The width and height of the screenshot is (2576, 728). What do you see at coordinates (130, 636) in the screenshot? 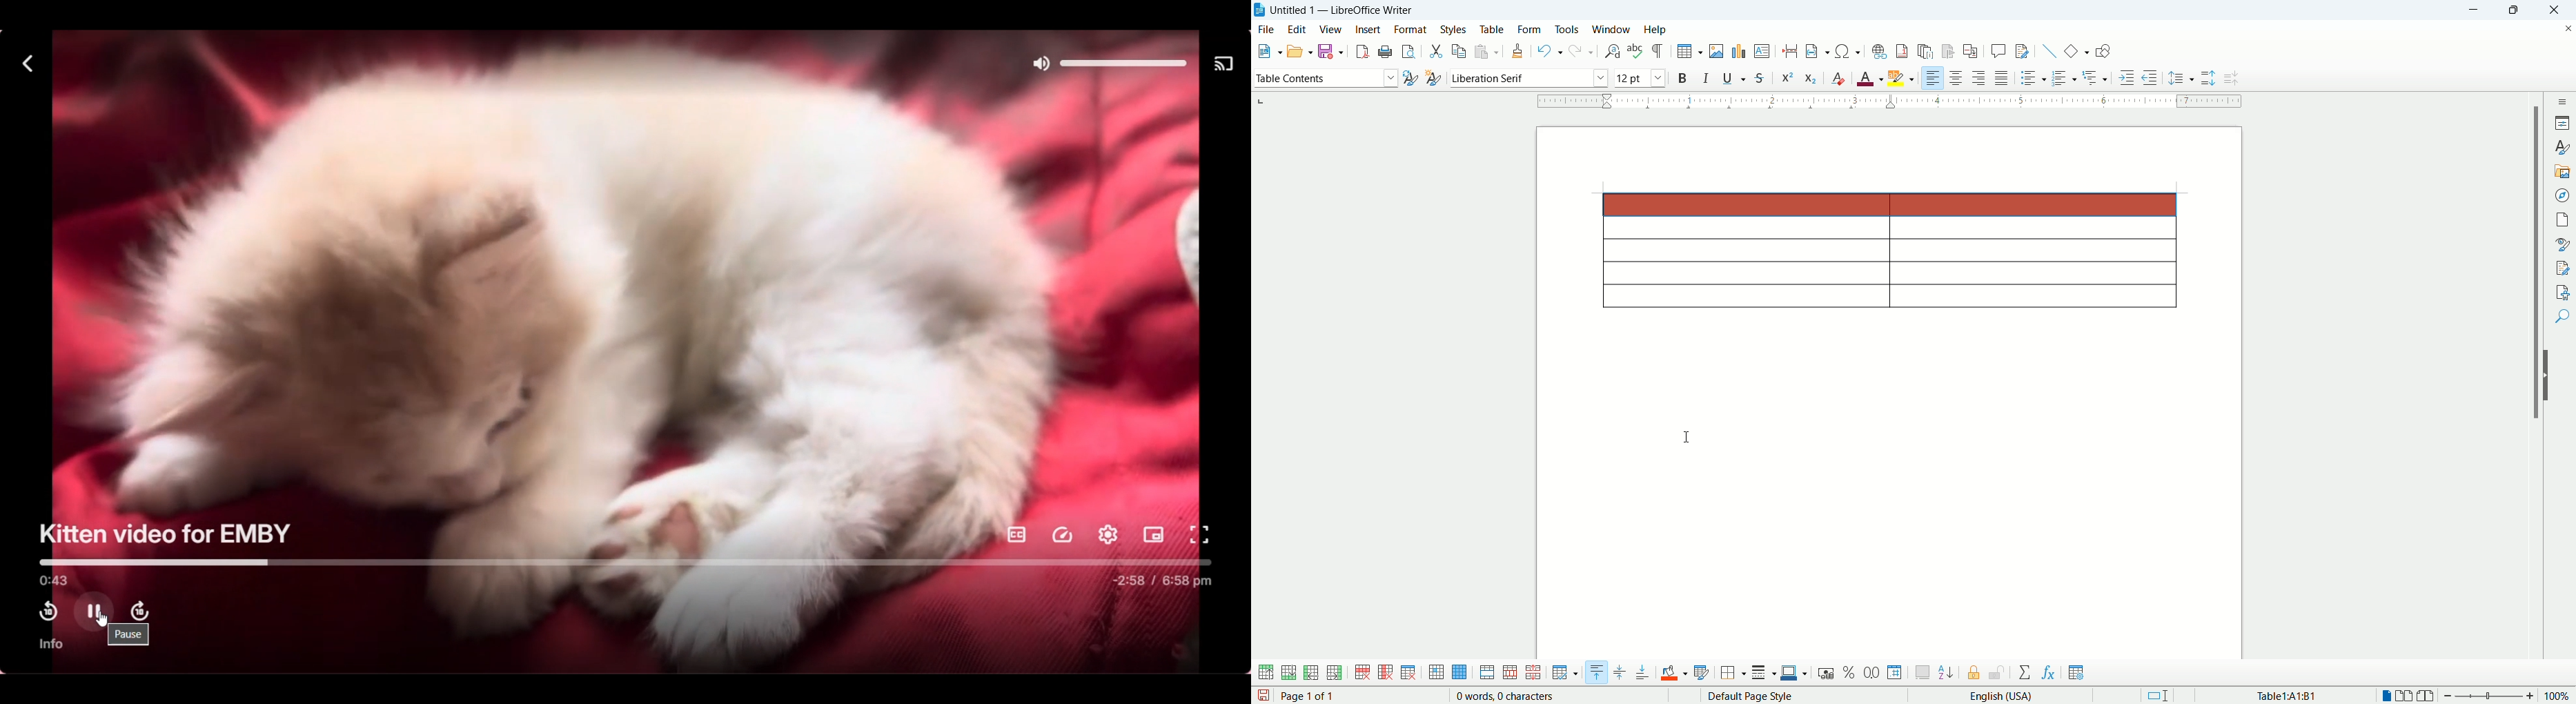
I see `Description of current icon` at bounding box center [130, 636].